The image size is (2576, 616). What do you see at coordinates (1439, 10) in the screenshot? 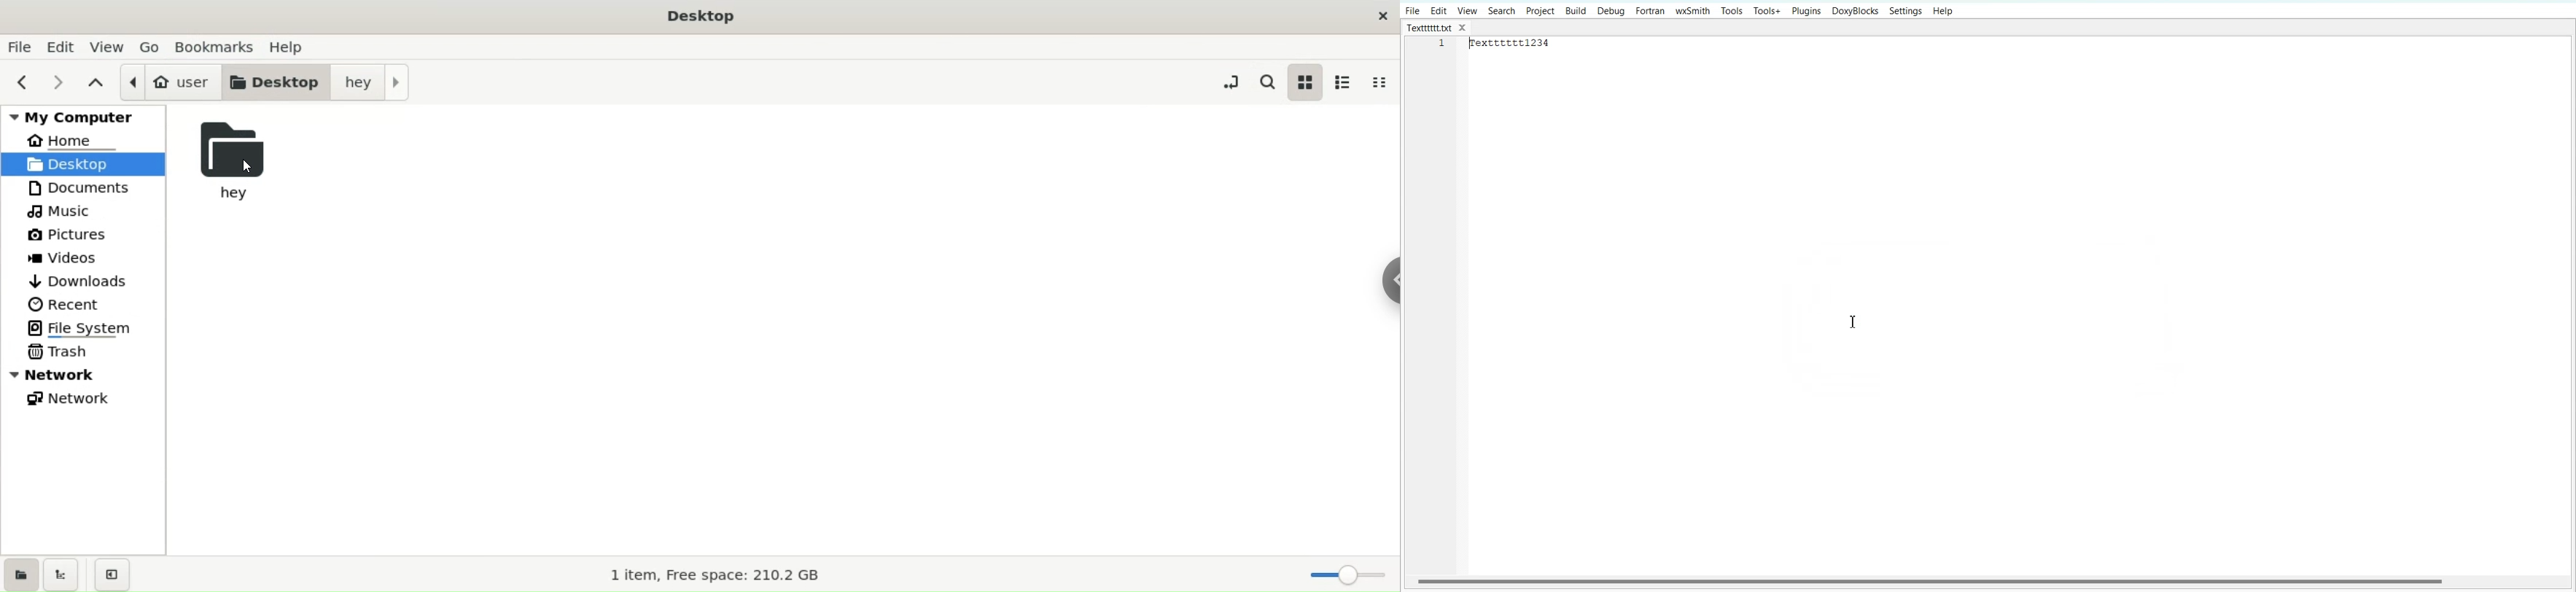
I see `Edit` at bounding box center [1439, 10].